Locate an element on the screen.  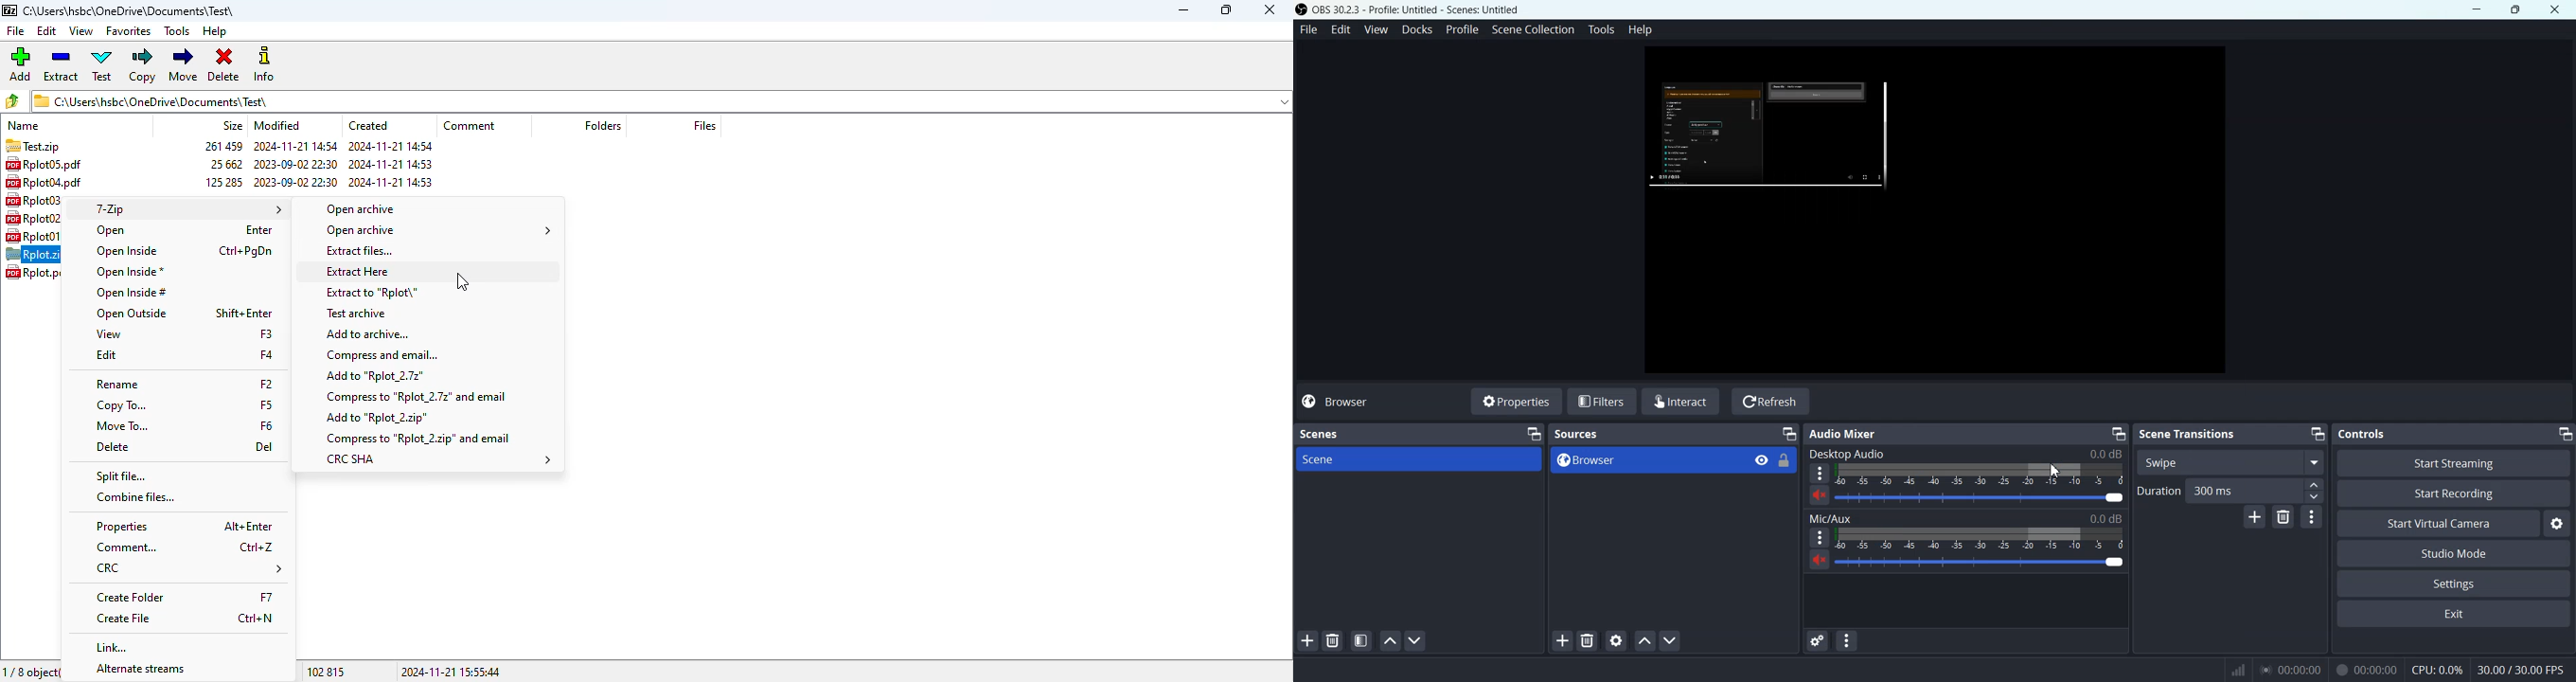
Duration is located at coordinates (2160, 491).